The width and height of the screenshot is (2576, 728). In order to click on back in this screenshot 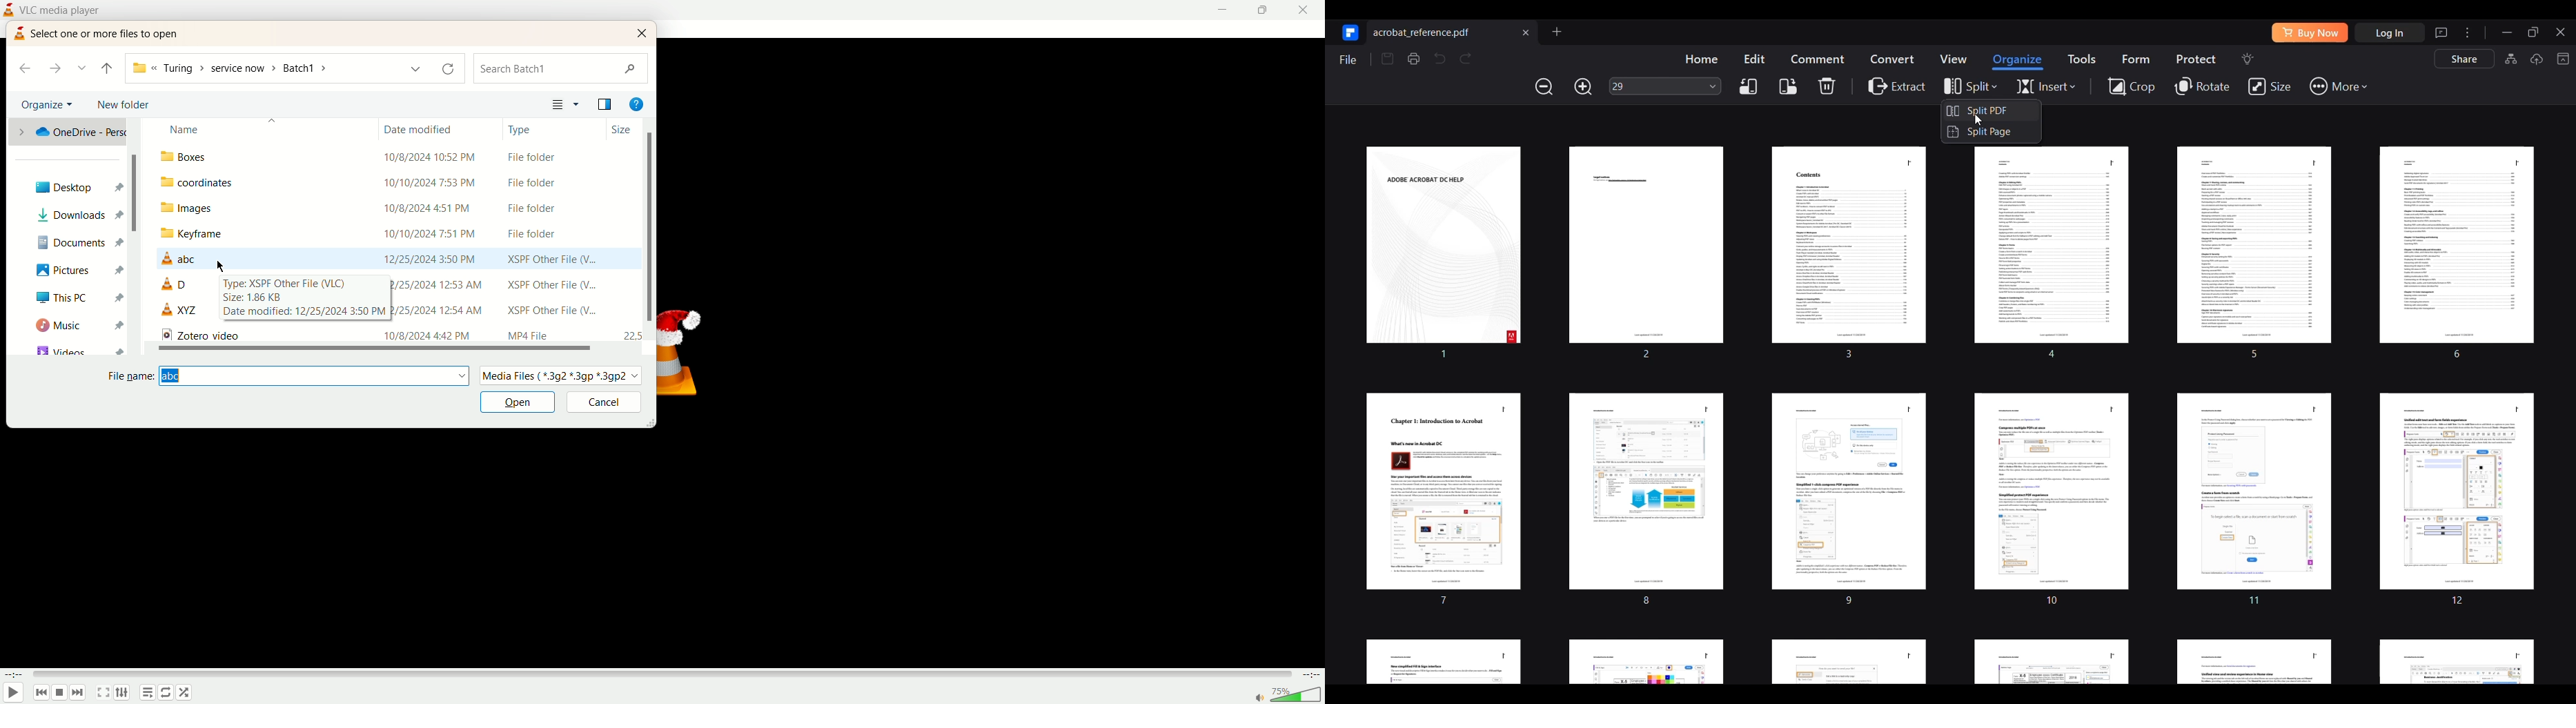, I will do `click(26, 66)`.